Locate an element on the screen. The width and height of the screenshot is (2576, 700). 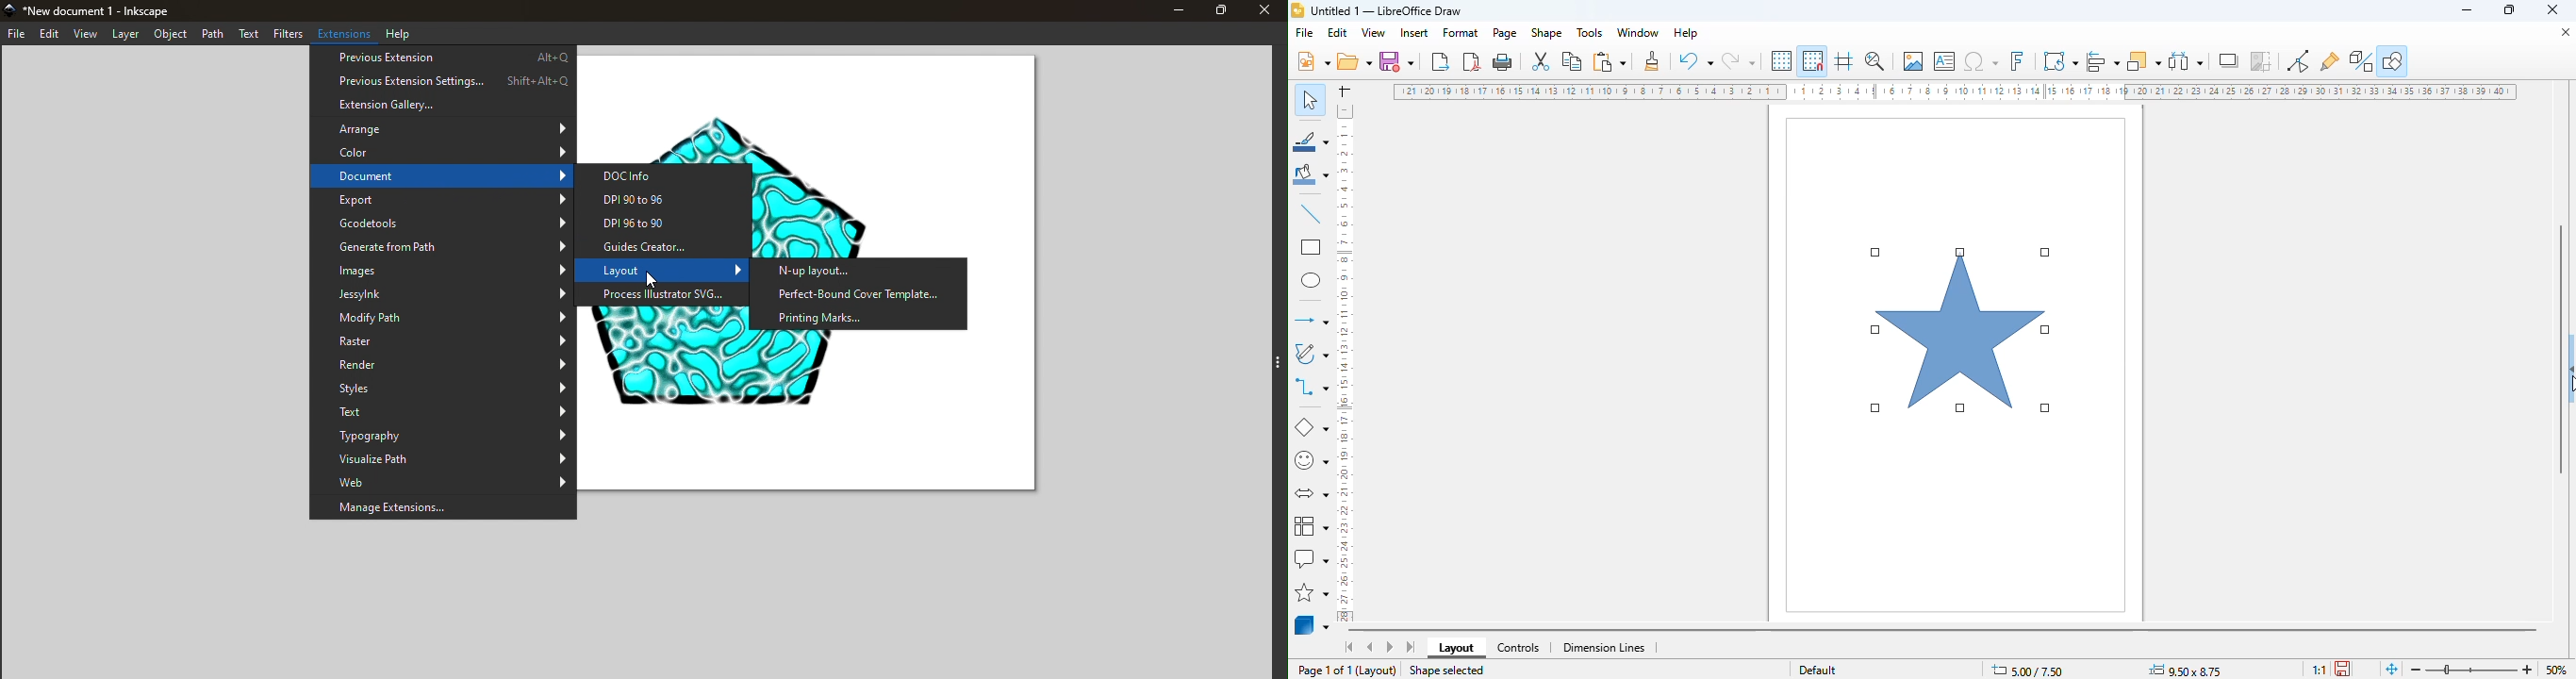
zoom & pan is located at coordinates (1875, 61).